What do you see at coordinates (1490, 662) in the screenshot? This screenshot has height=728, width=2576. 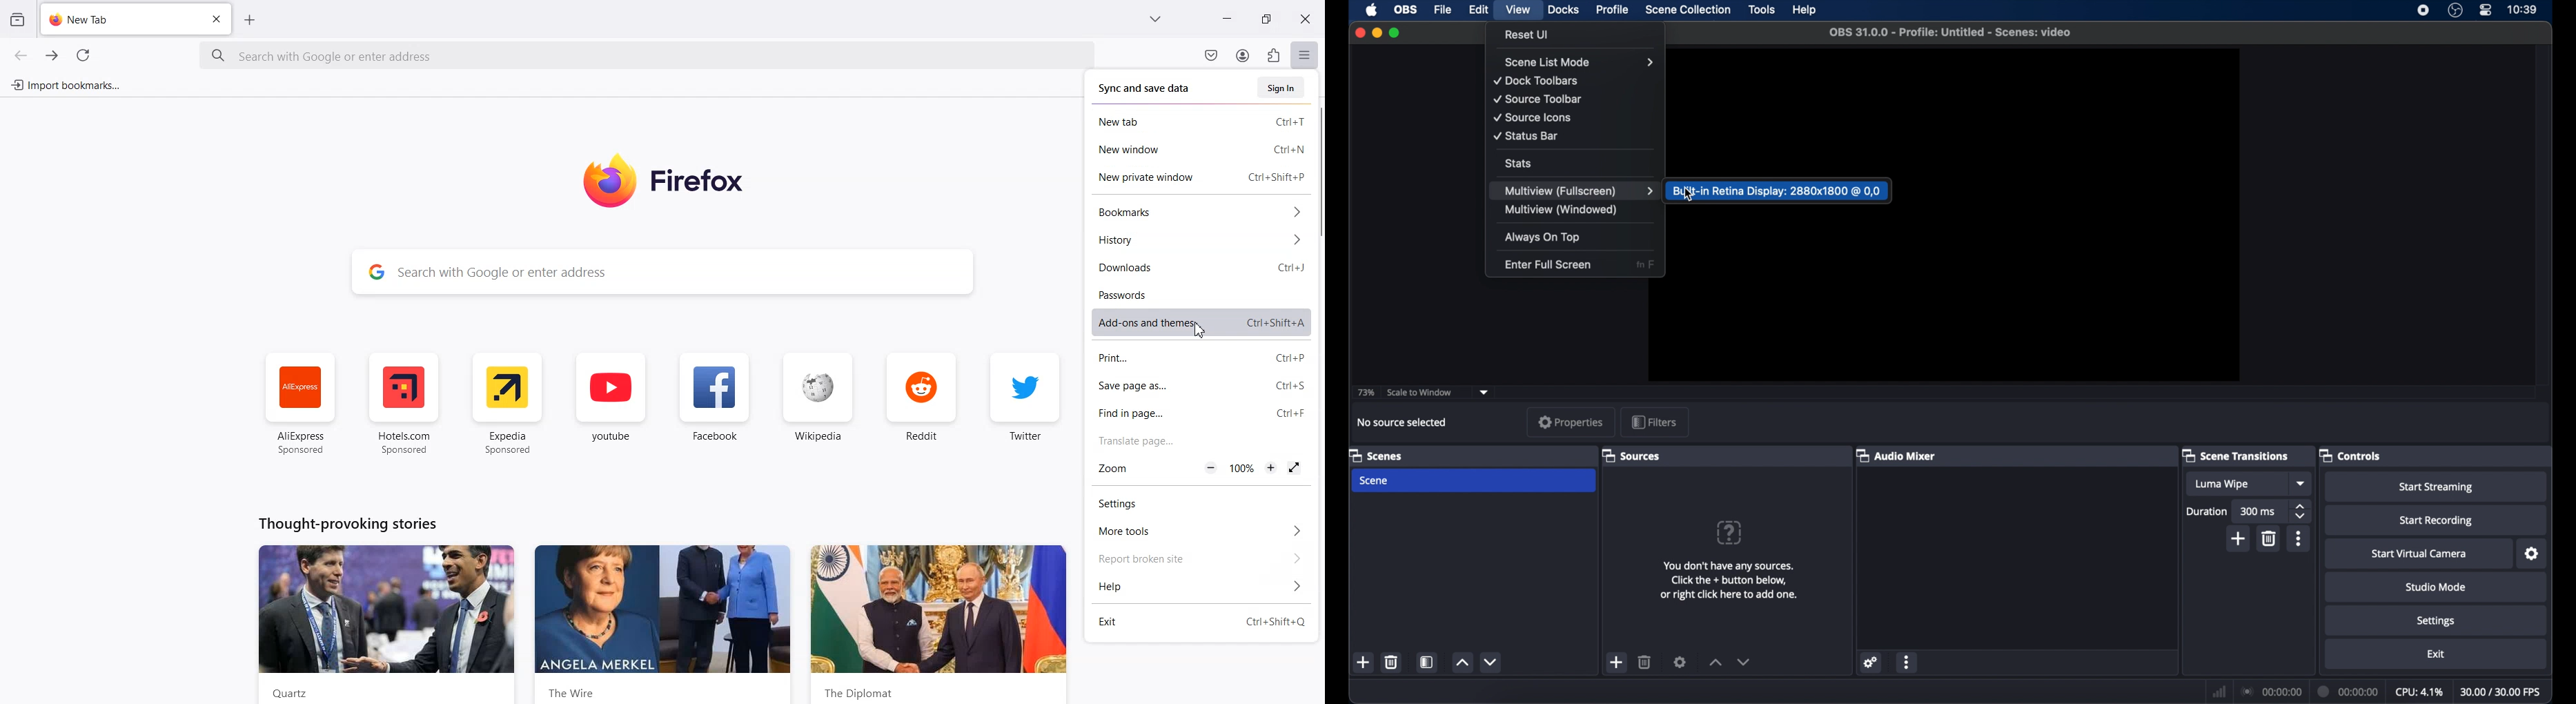 I see `decrement` at bounding box center [1490, 662].